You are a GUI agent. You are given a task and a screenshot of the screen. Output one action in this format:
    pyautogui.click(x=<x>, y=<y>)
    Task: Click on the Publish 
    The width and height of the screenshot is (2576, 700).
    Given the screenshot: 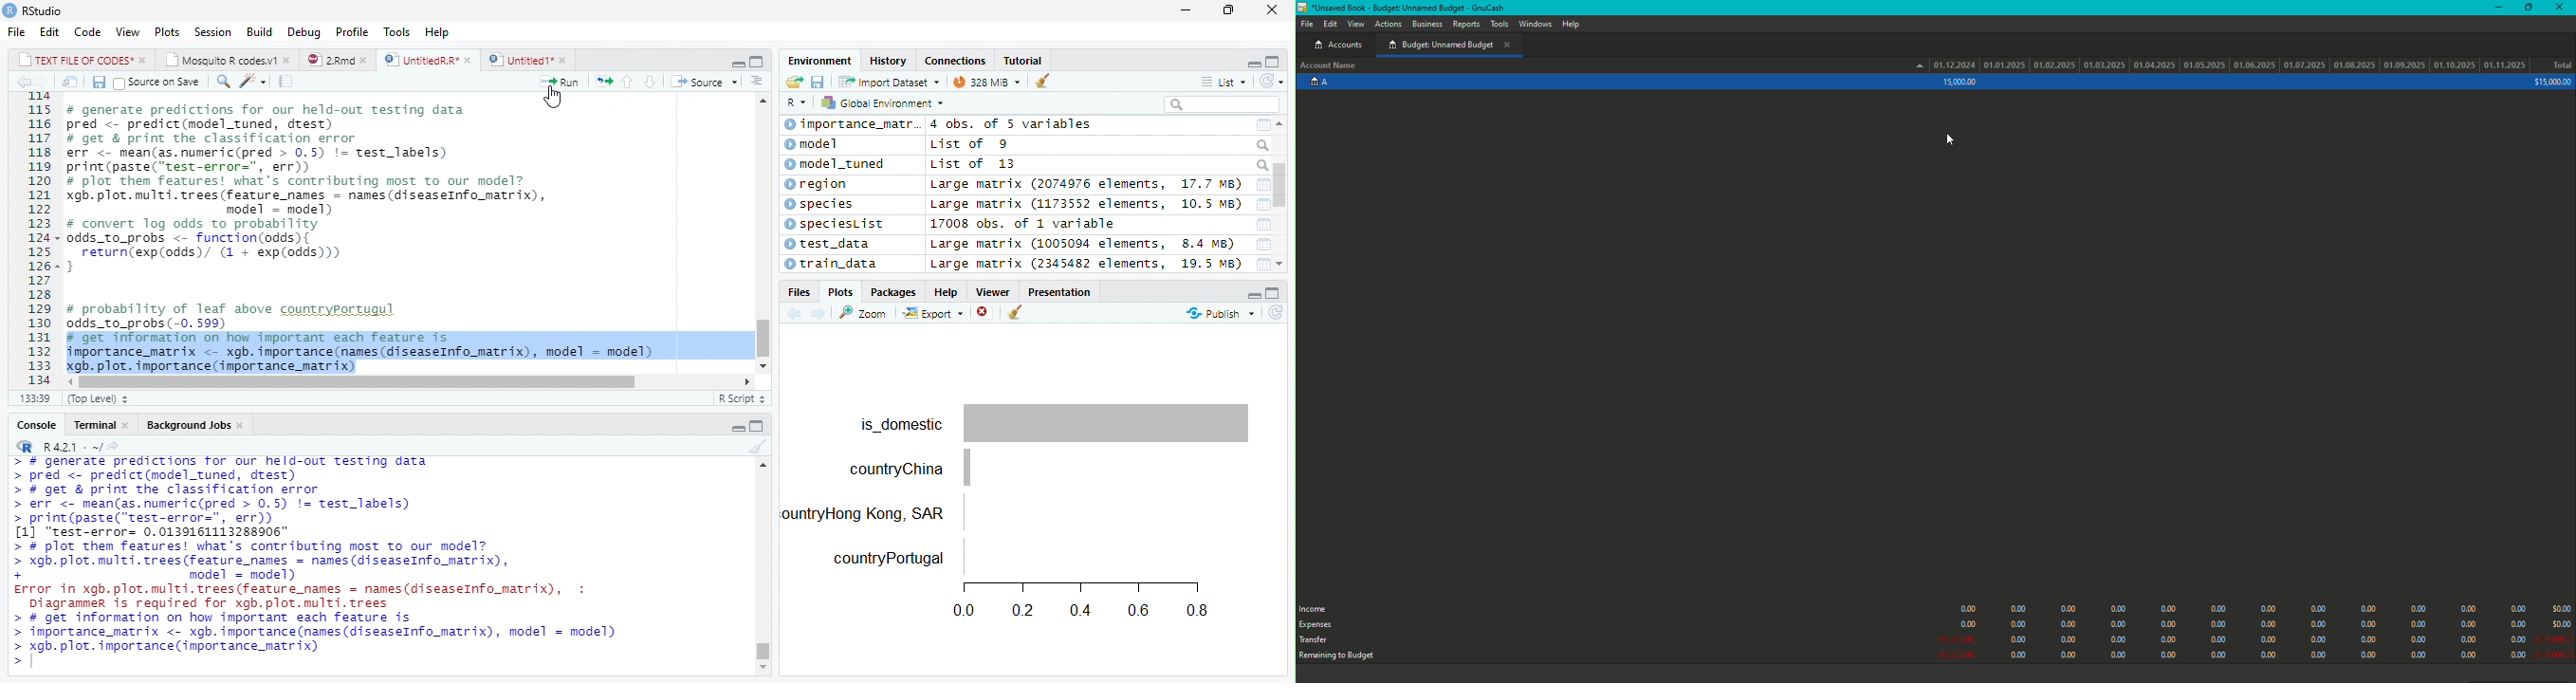 What is the action you would take?
    pyautogui.click(x=1221, y=313)
    